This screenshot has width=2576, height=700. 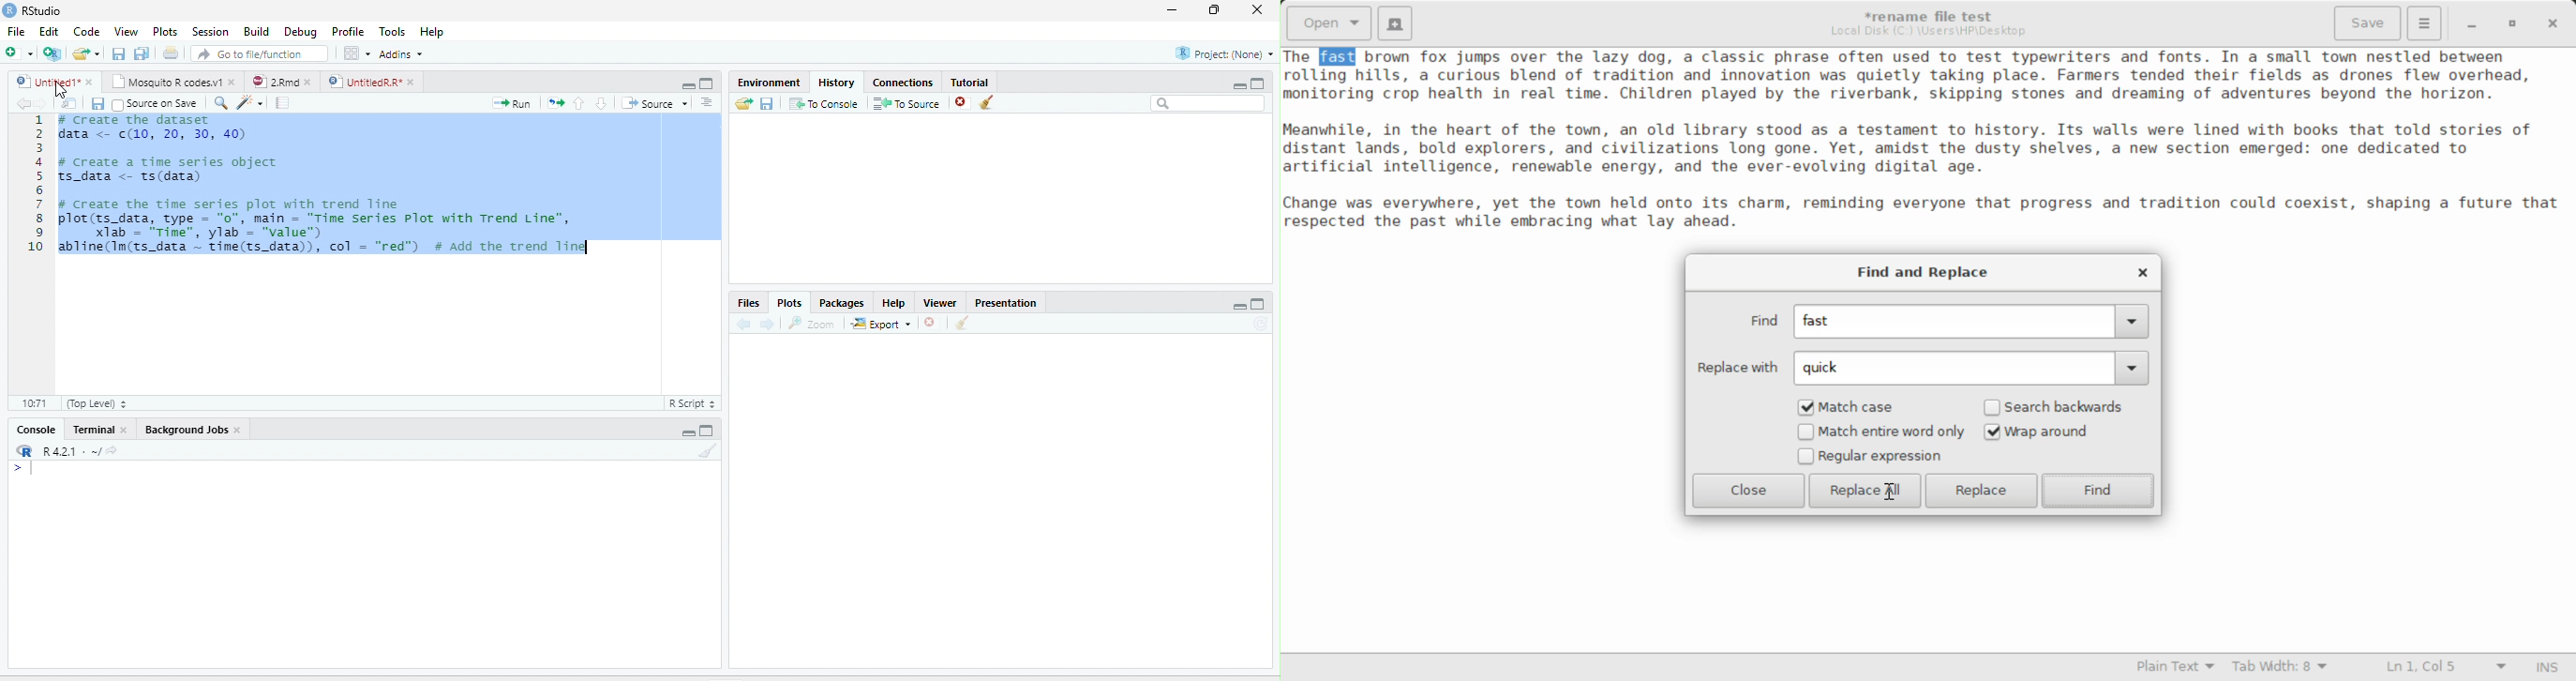 I want to click on Viewer, so click(x=940, y=302).